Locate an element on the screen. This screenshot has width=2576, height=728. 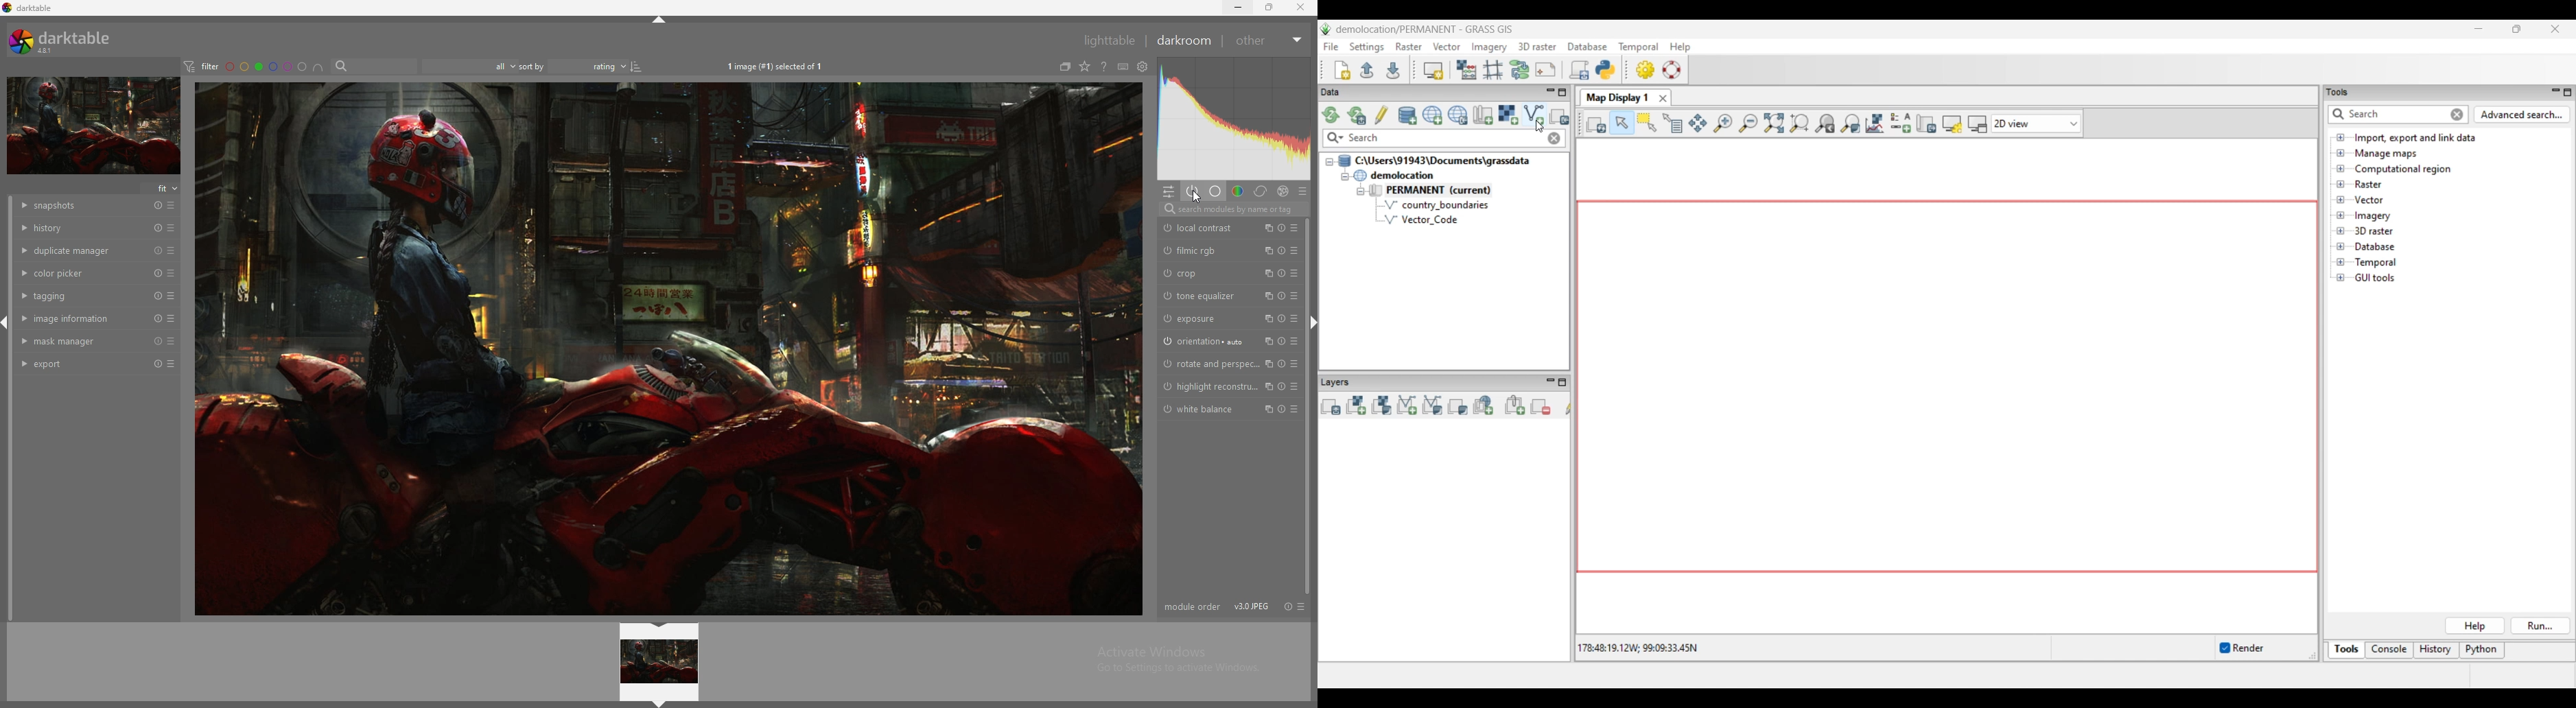
reset is located at coordinates (1279, 272).